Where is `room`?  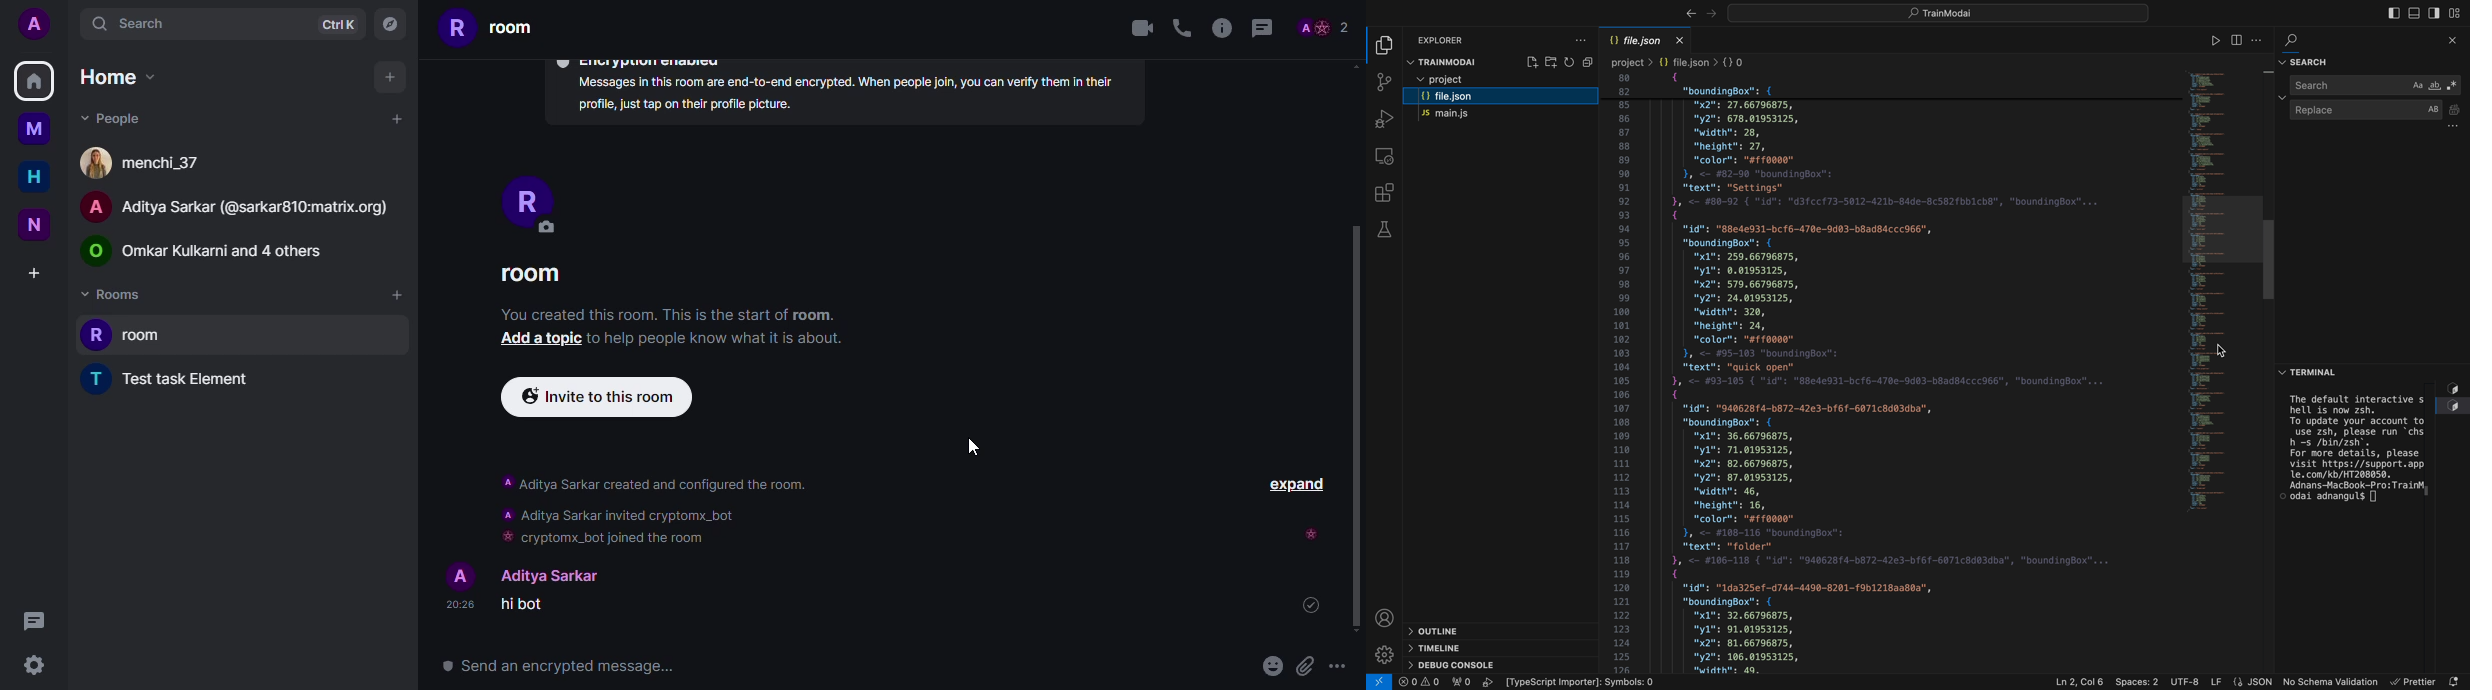
room is located at coordinates (504, 30).